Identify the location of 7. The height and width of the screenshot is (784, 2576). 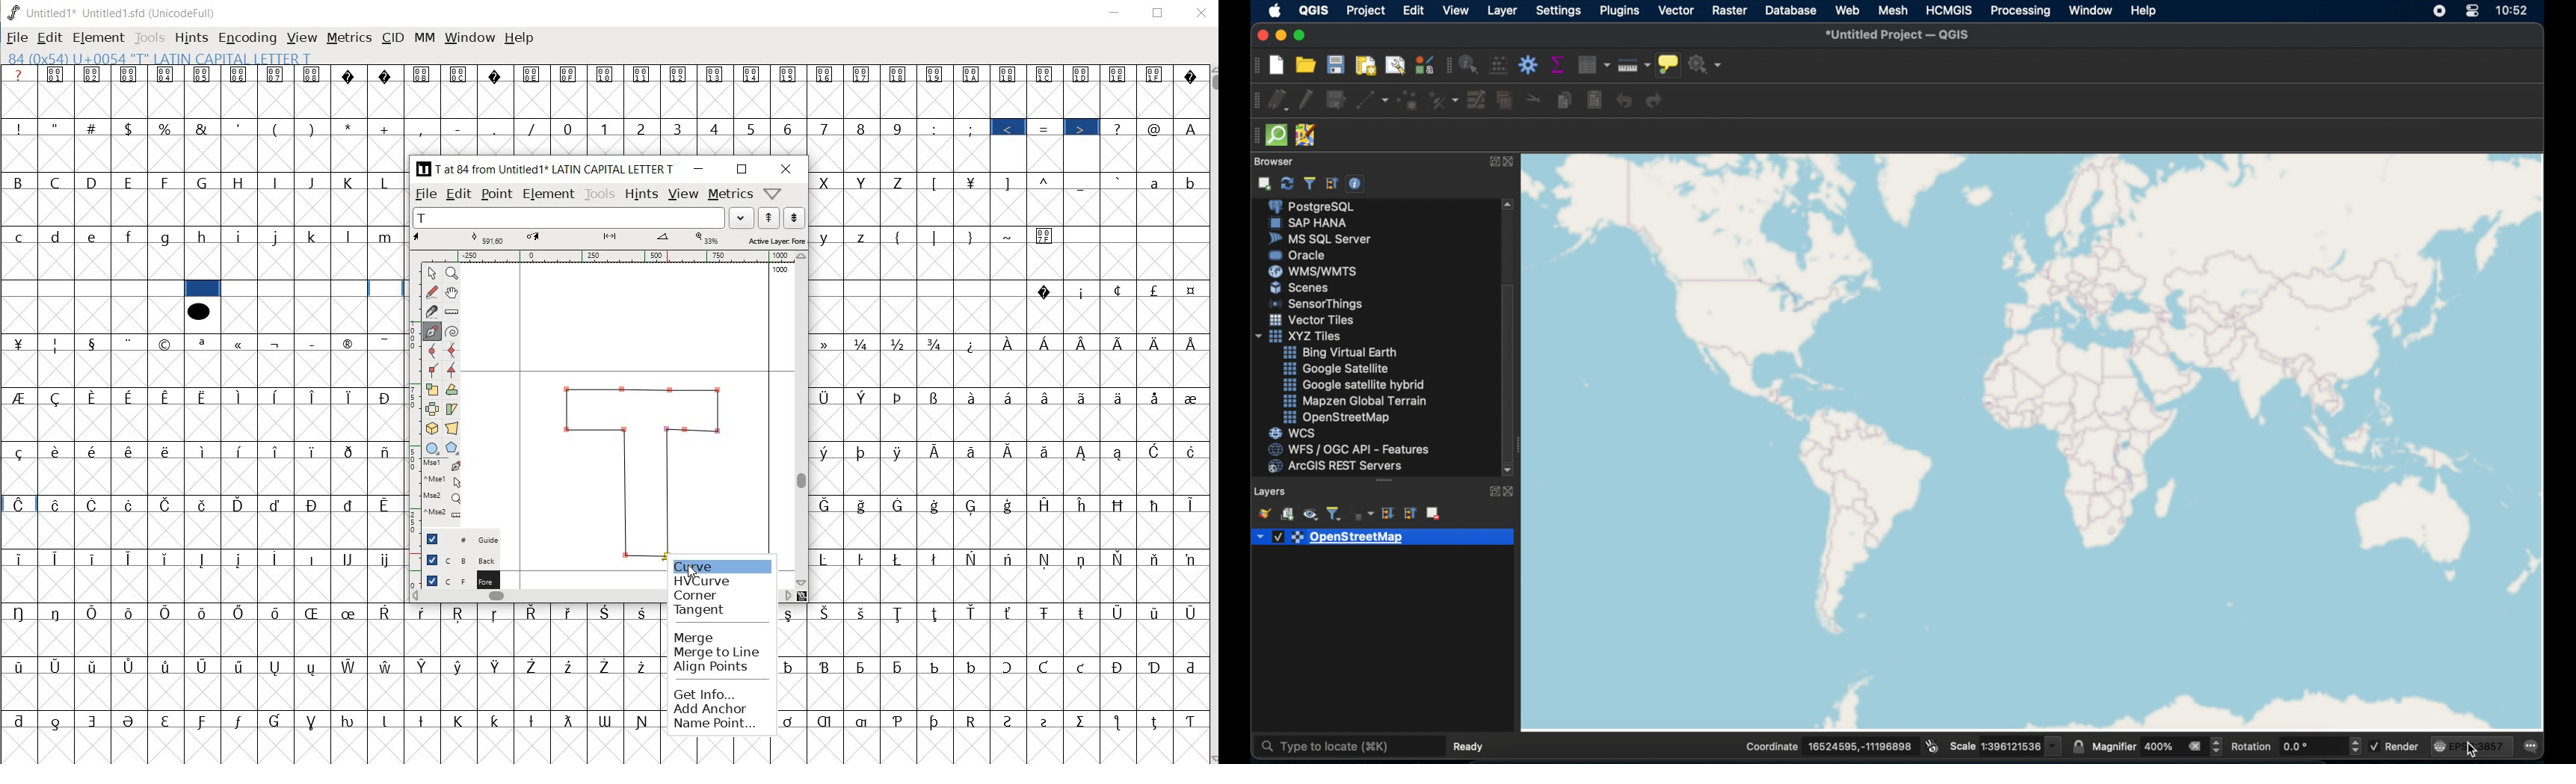
(823, 128).